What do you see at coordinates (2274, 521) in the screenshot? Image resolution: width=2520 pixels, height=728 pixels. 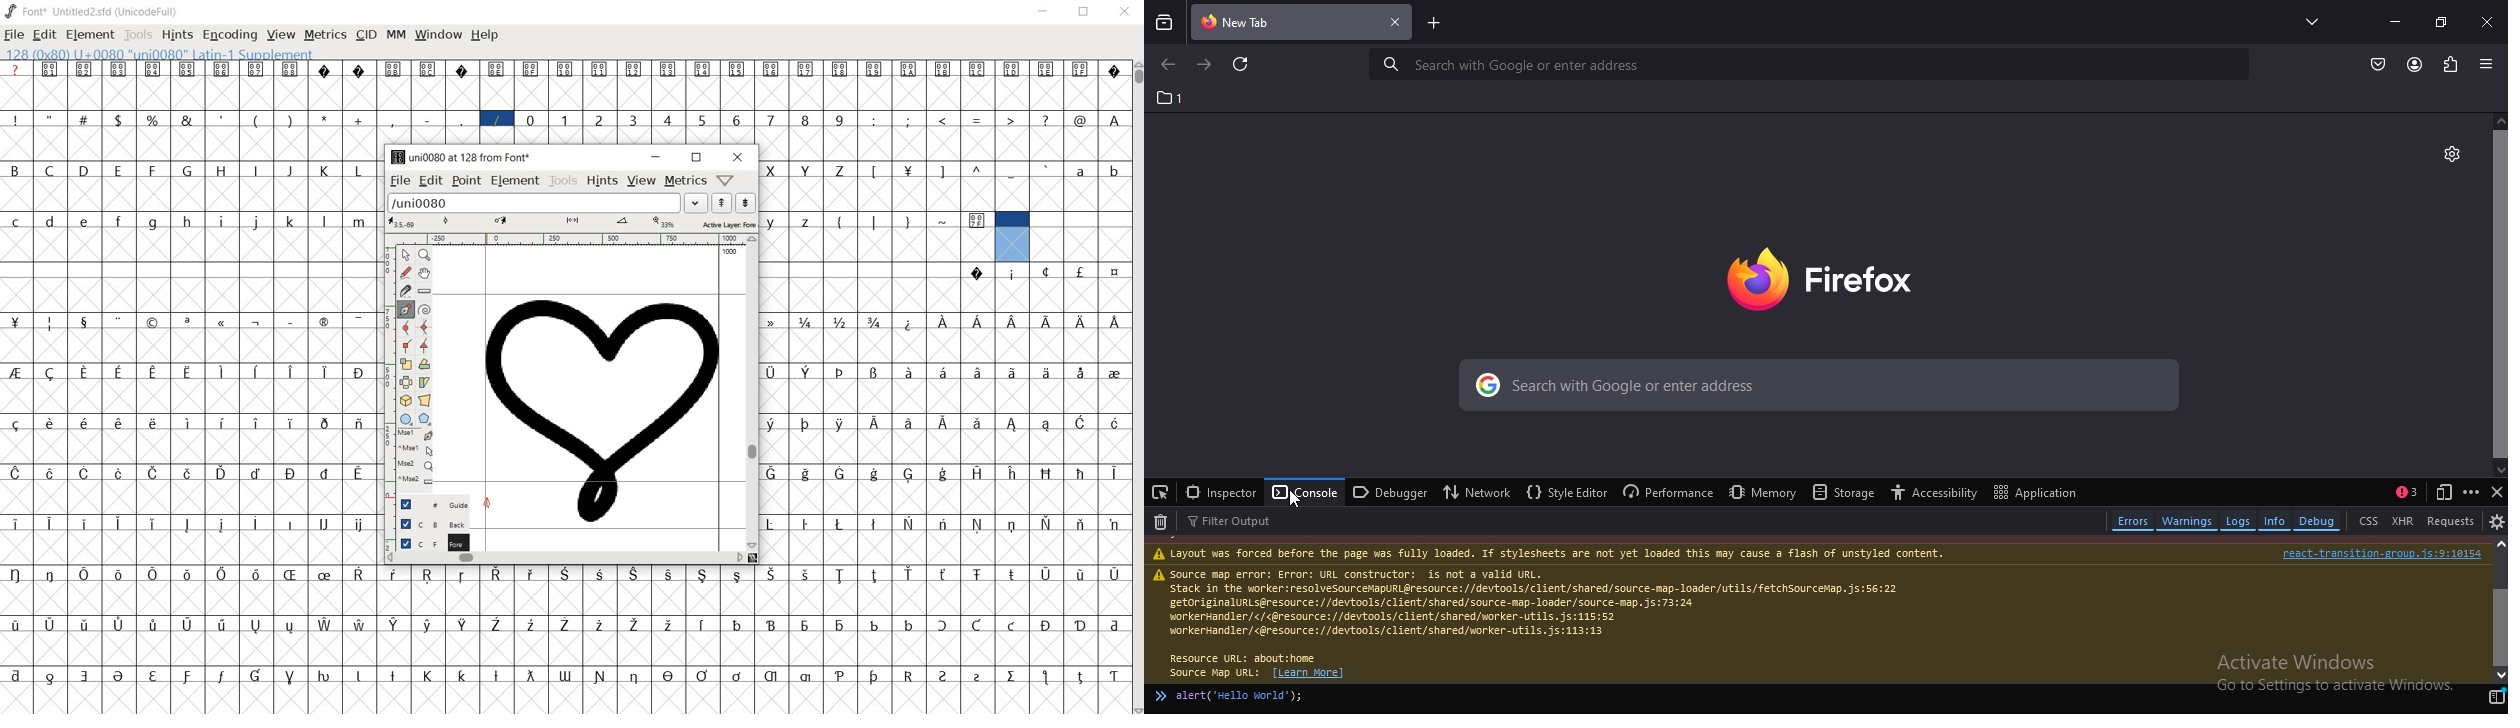 I see `info` at bounding box center [2274, 521].